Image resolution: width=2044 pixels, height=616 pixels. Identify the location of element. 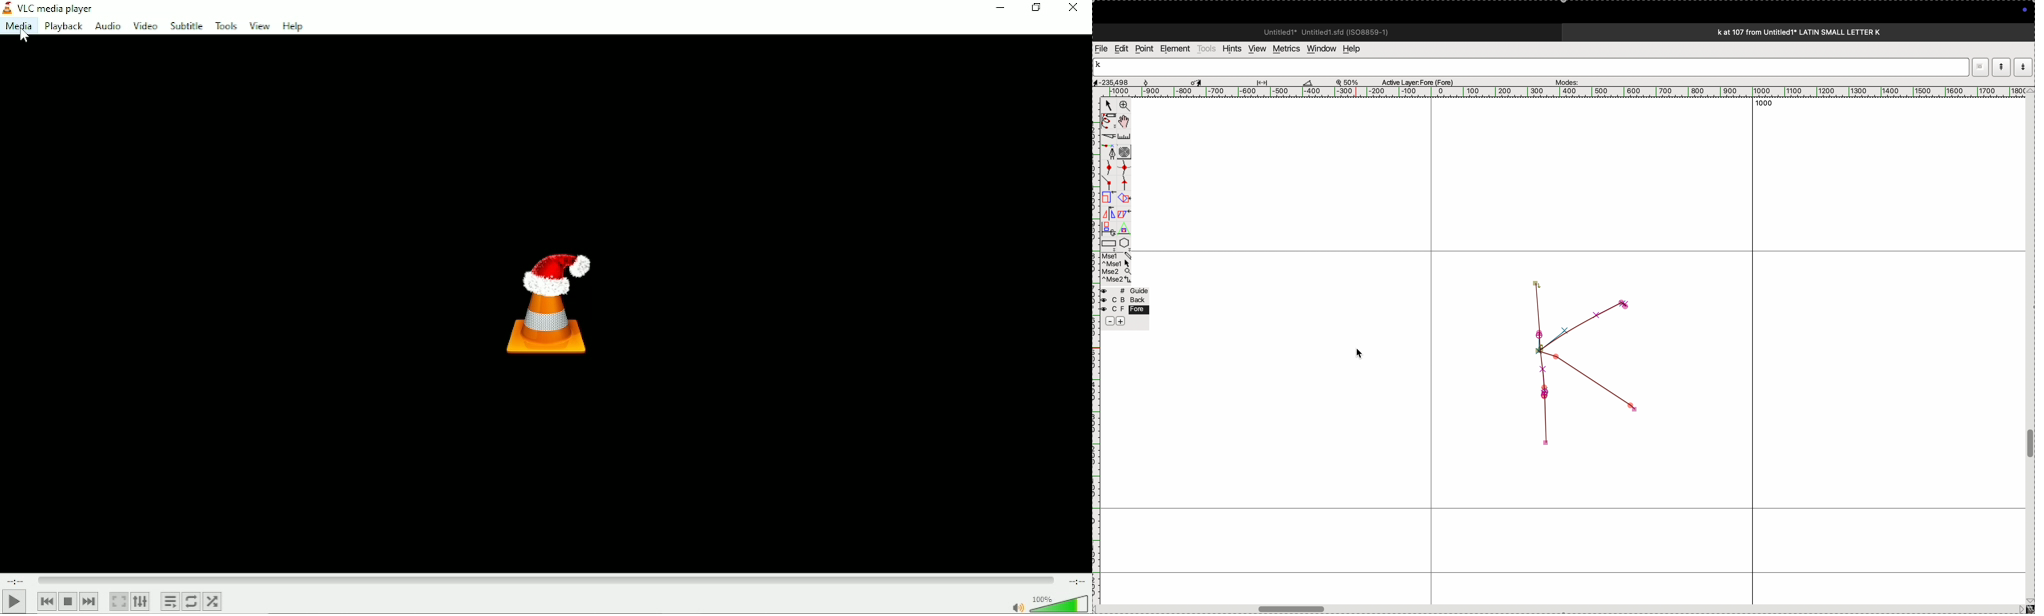
(1176, 49).